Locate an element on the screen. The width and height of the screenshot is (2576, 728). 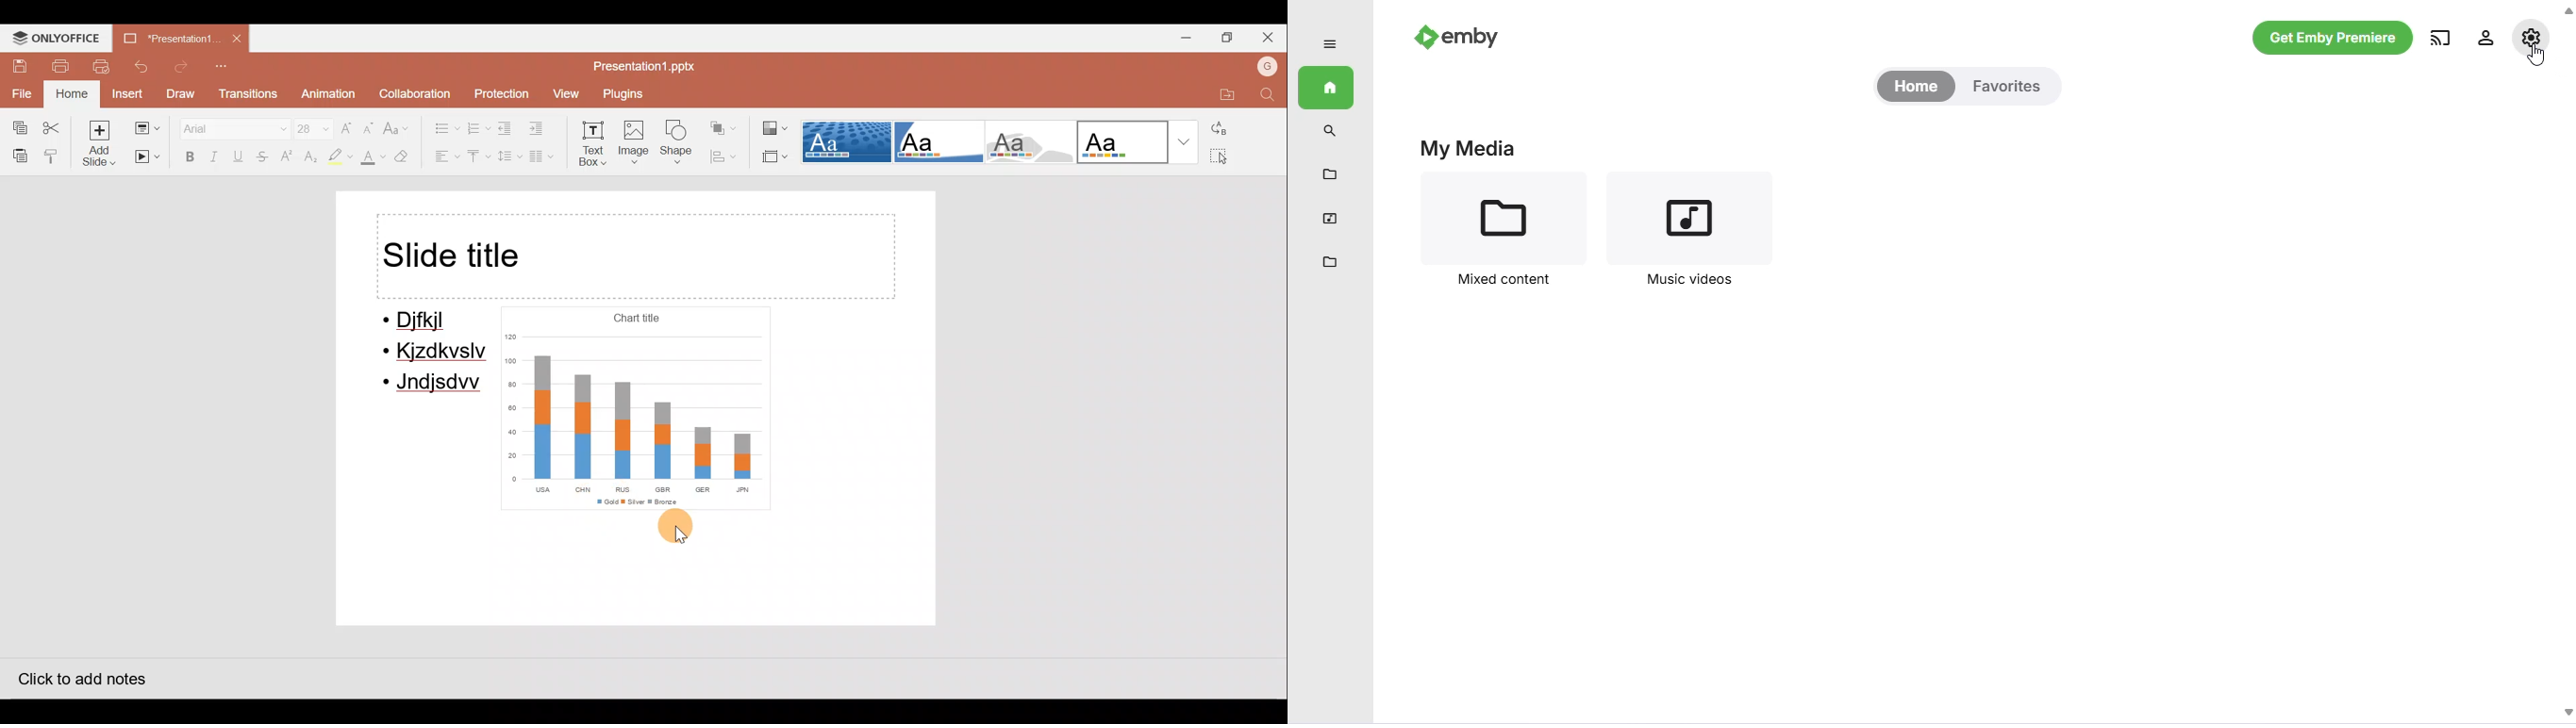
Increase font size is located at coordinates (347, 123).